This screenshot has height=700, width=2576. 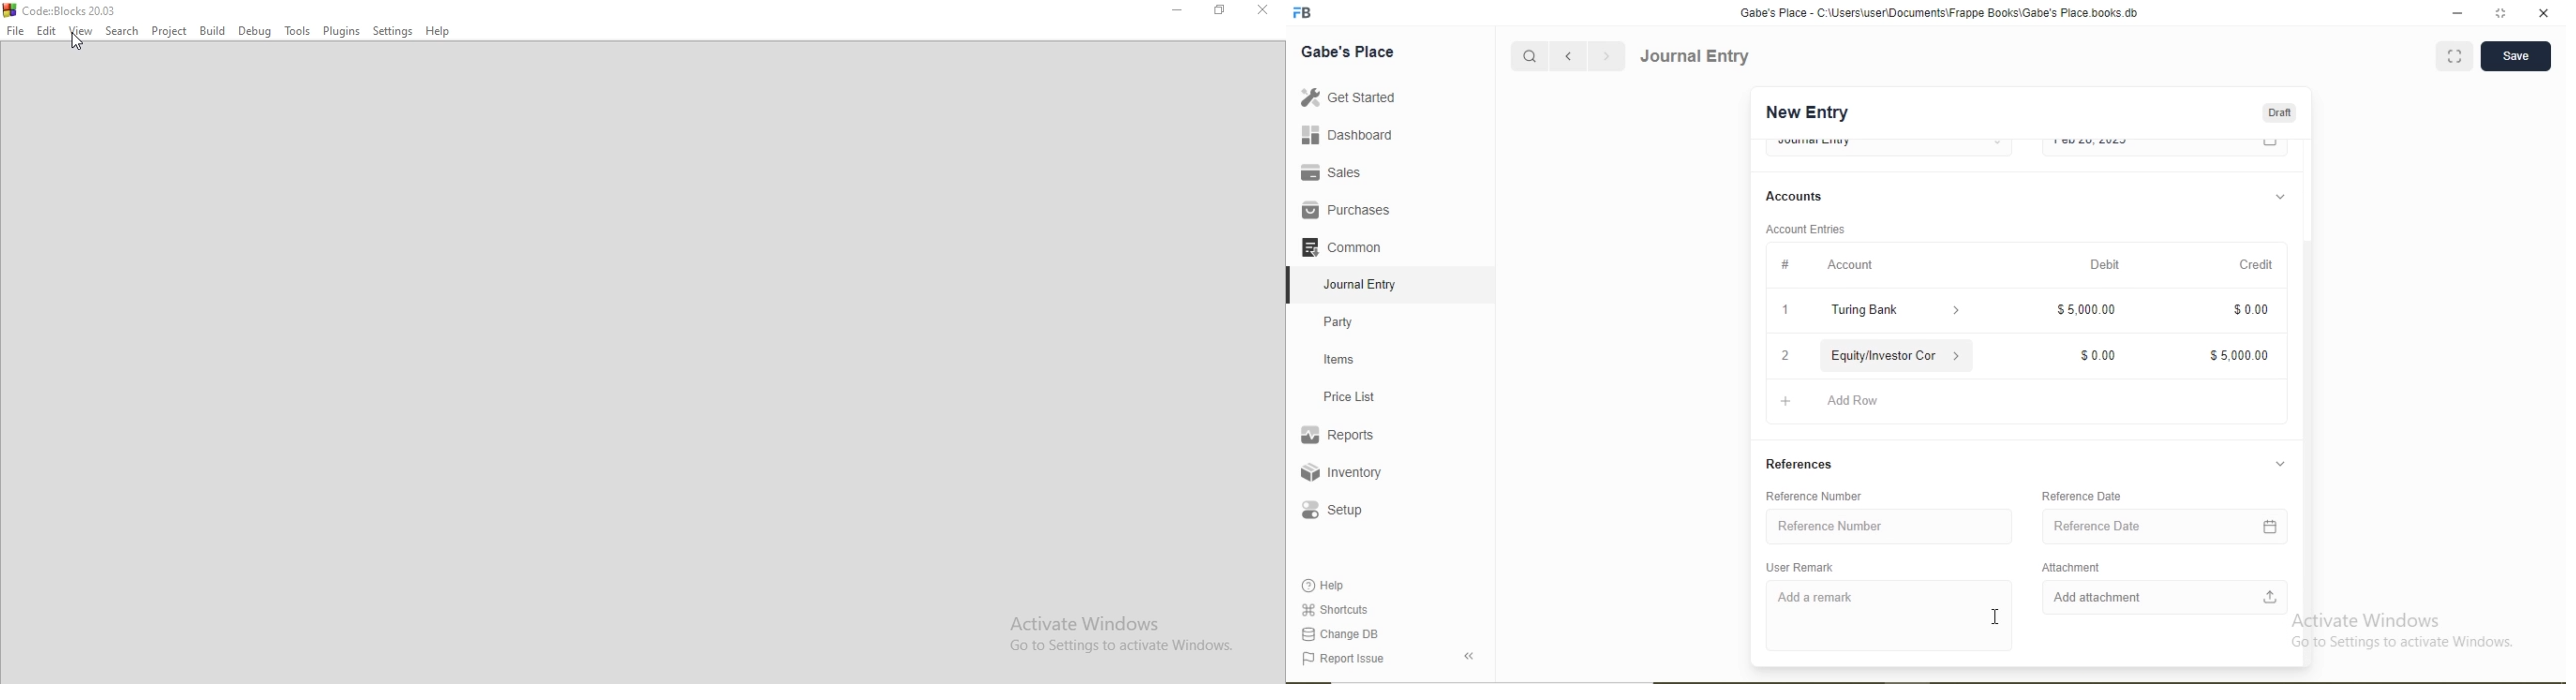 What do you see at coordinates (2280, 464) in the screenshot?
I see `Dropdown` at bounding box center [2280, 464].